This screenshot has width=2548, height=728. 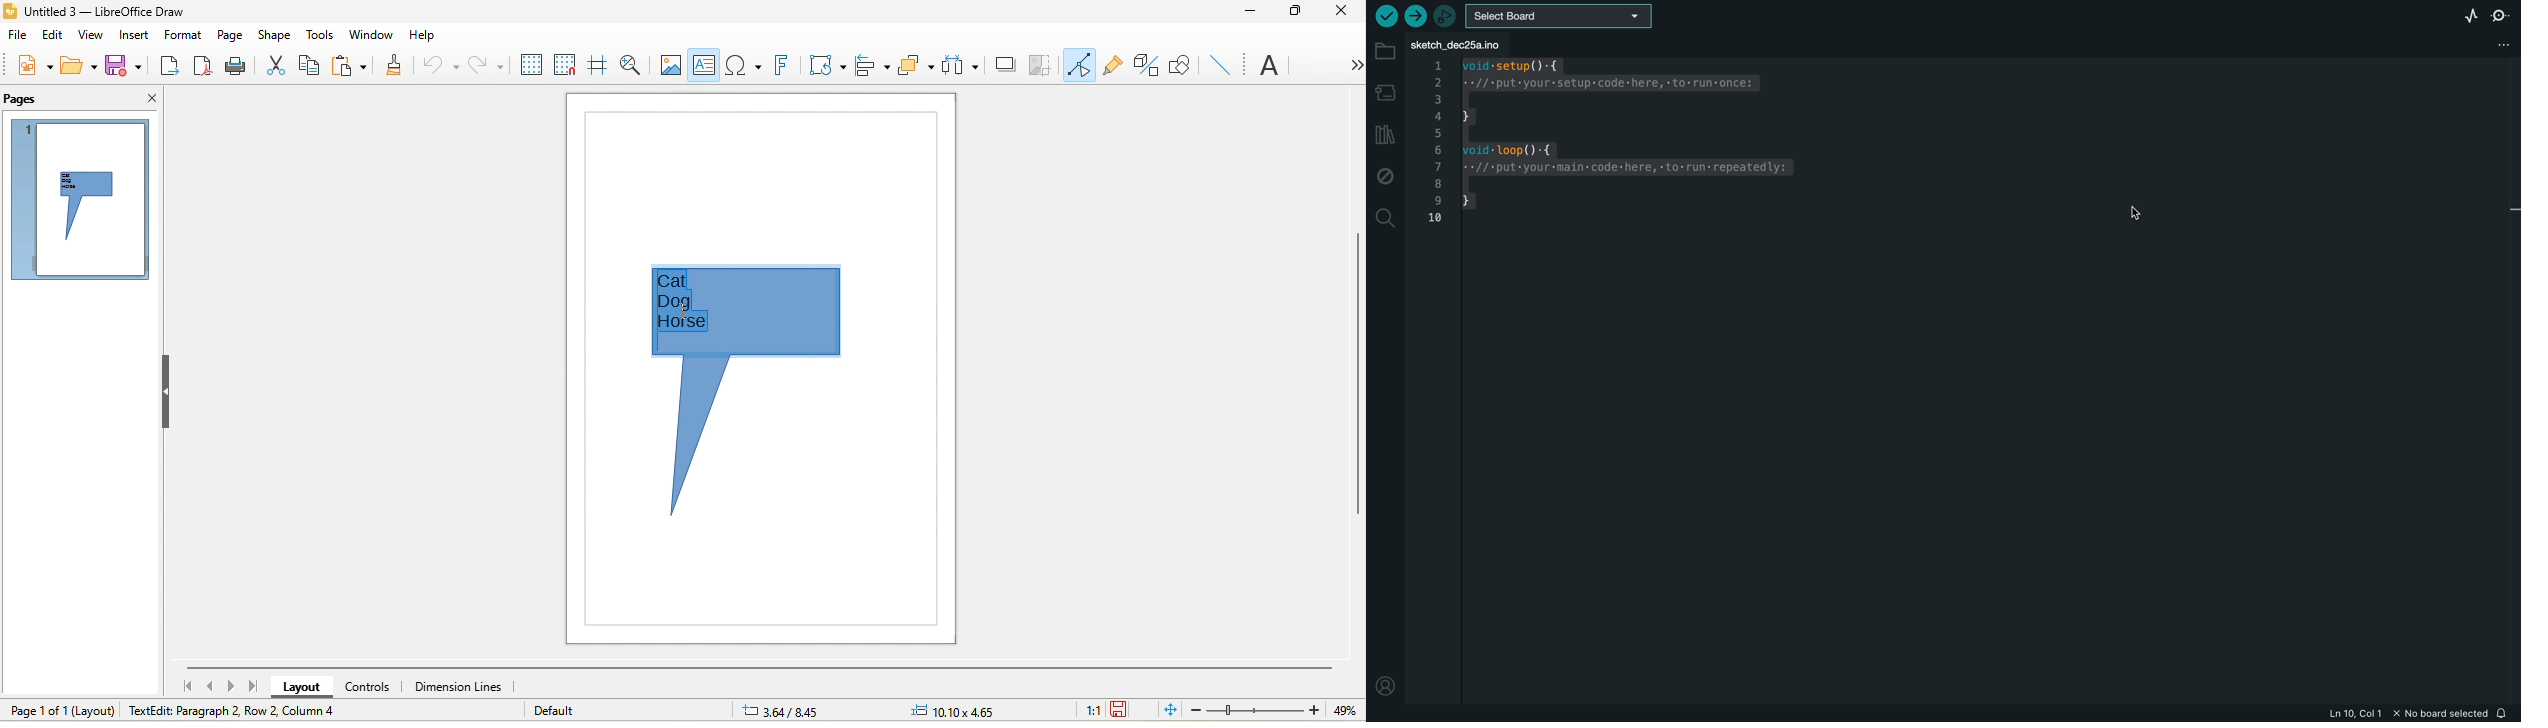 I want to click on option, so click(x=1351, y=65).